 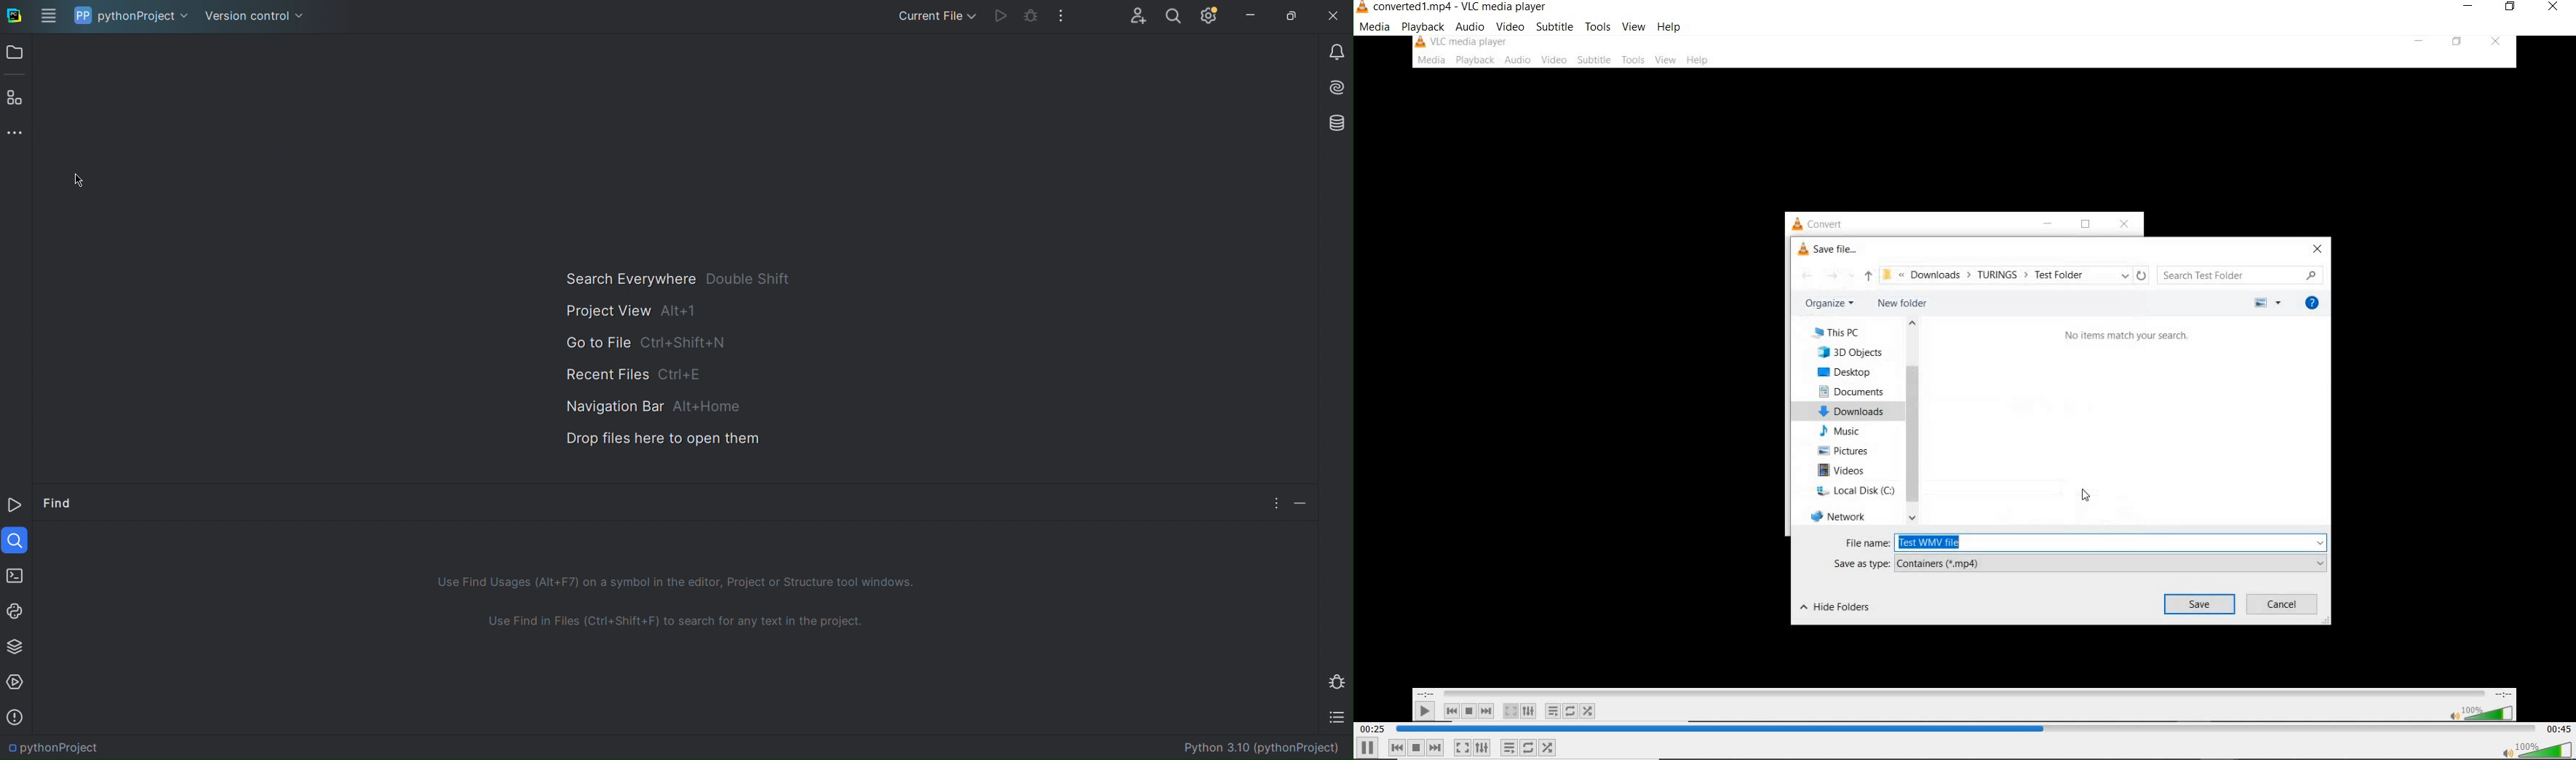 I want to click on minimize, so click(x=2468, y=6).